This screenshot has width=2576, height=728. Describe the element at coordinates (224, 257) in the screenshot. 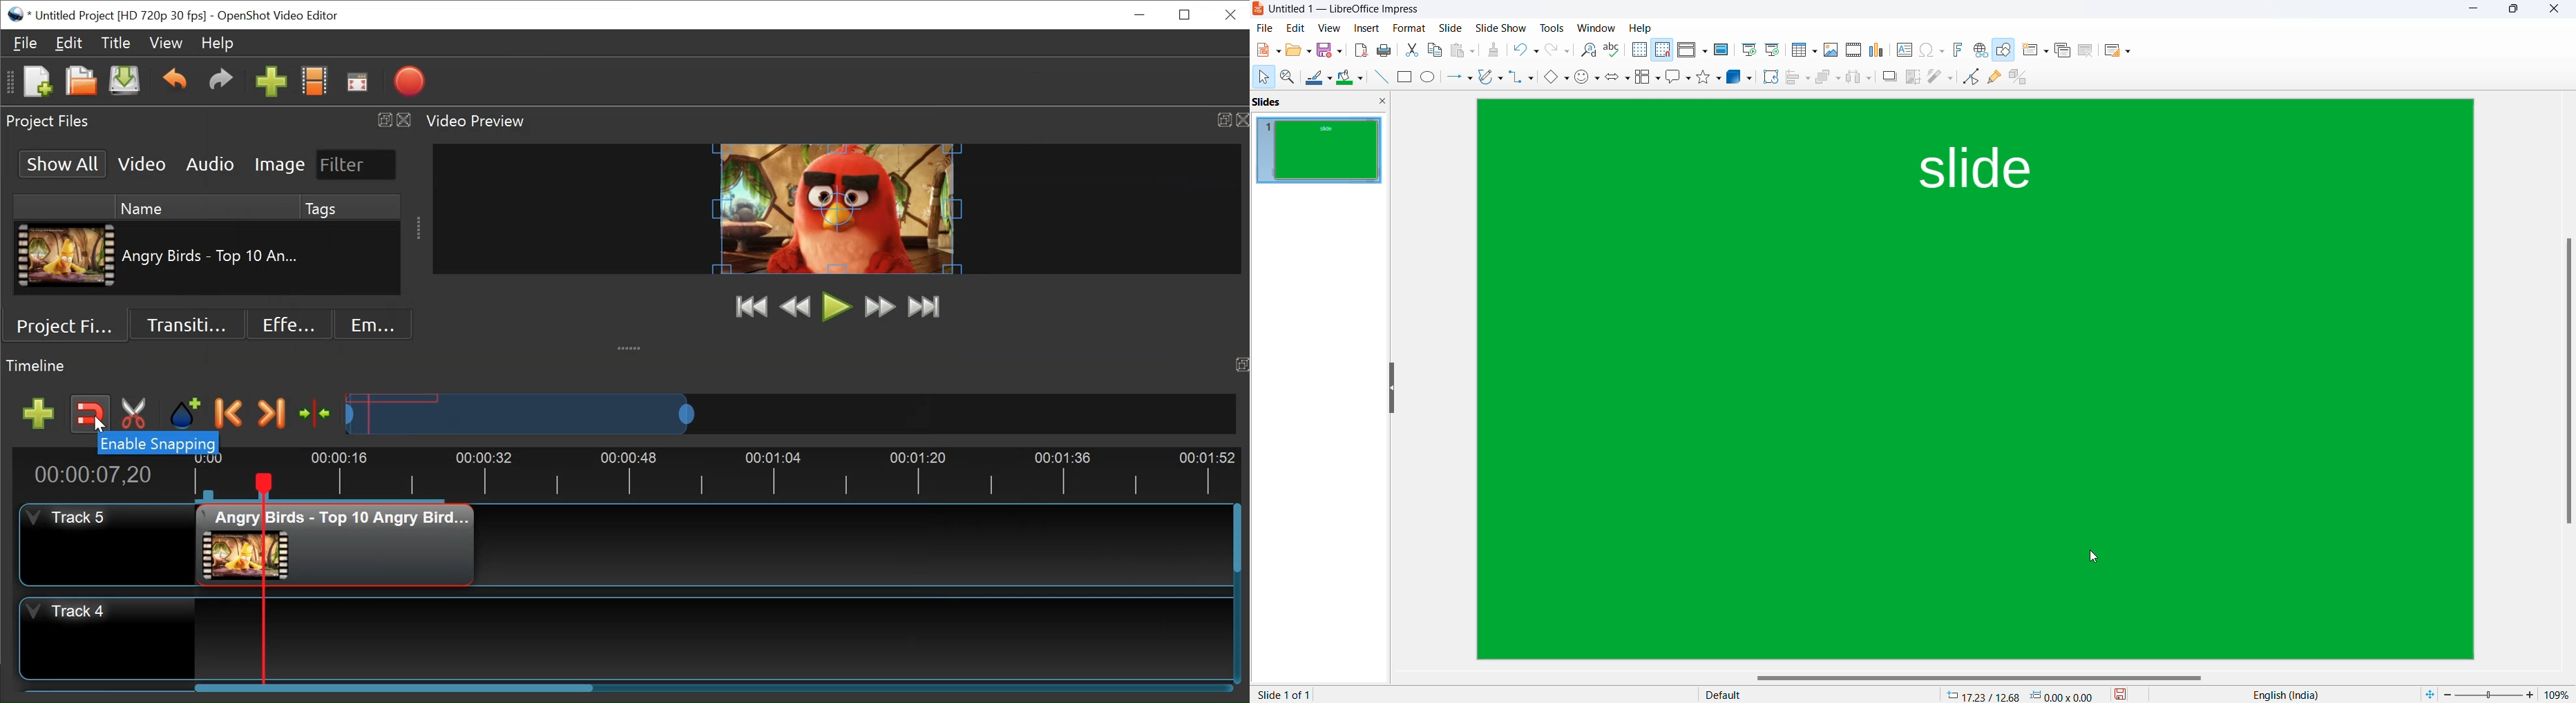

I see `Clip Nmae` at that location.